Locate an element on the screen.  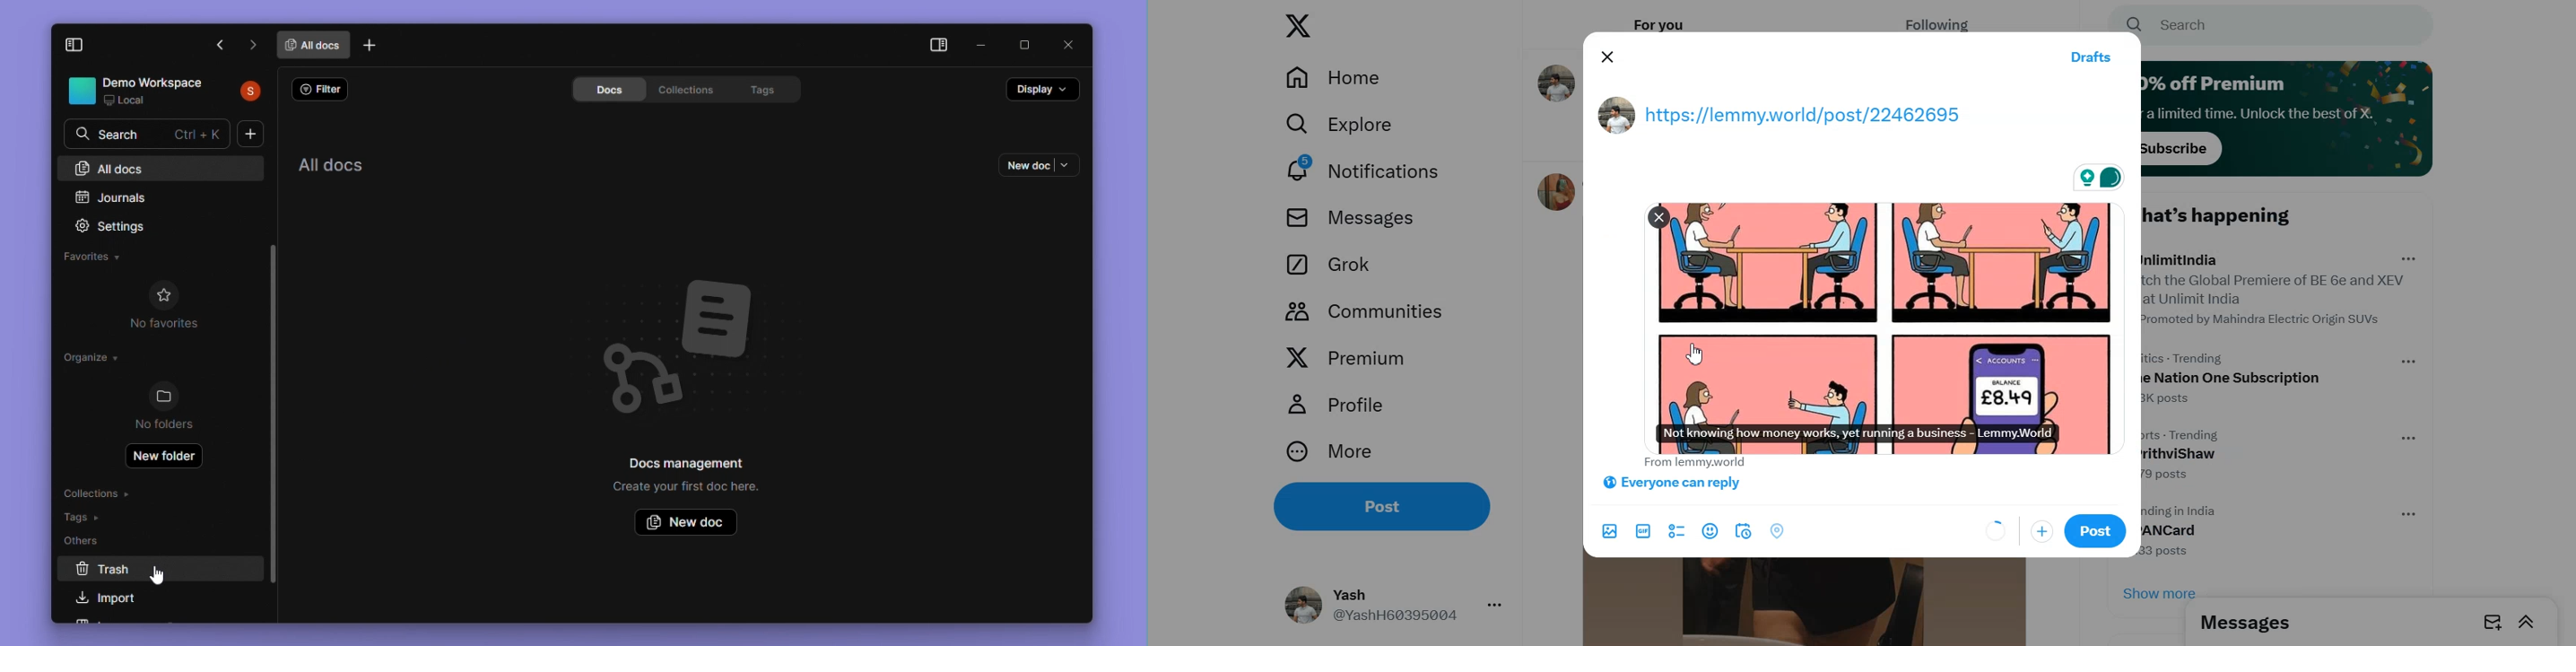
arrow up is located at coordinates (2532, 623).